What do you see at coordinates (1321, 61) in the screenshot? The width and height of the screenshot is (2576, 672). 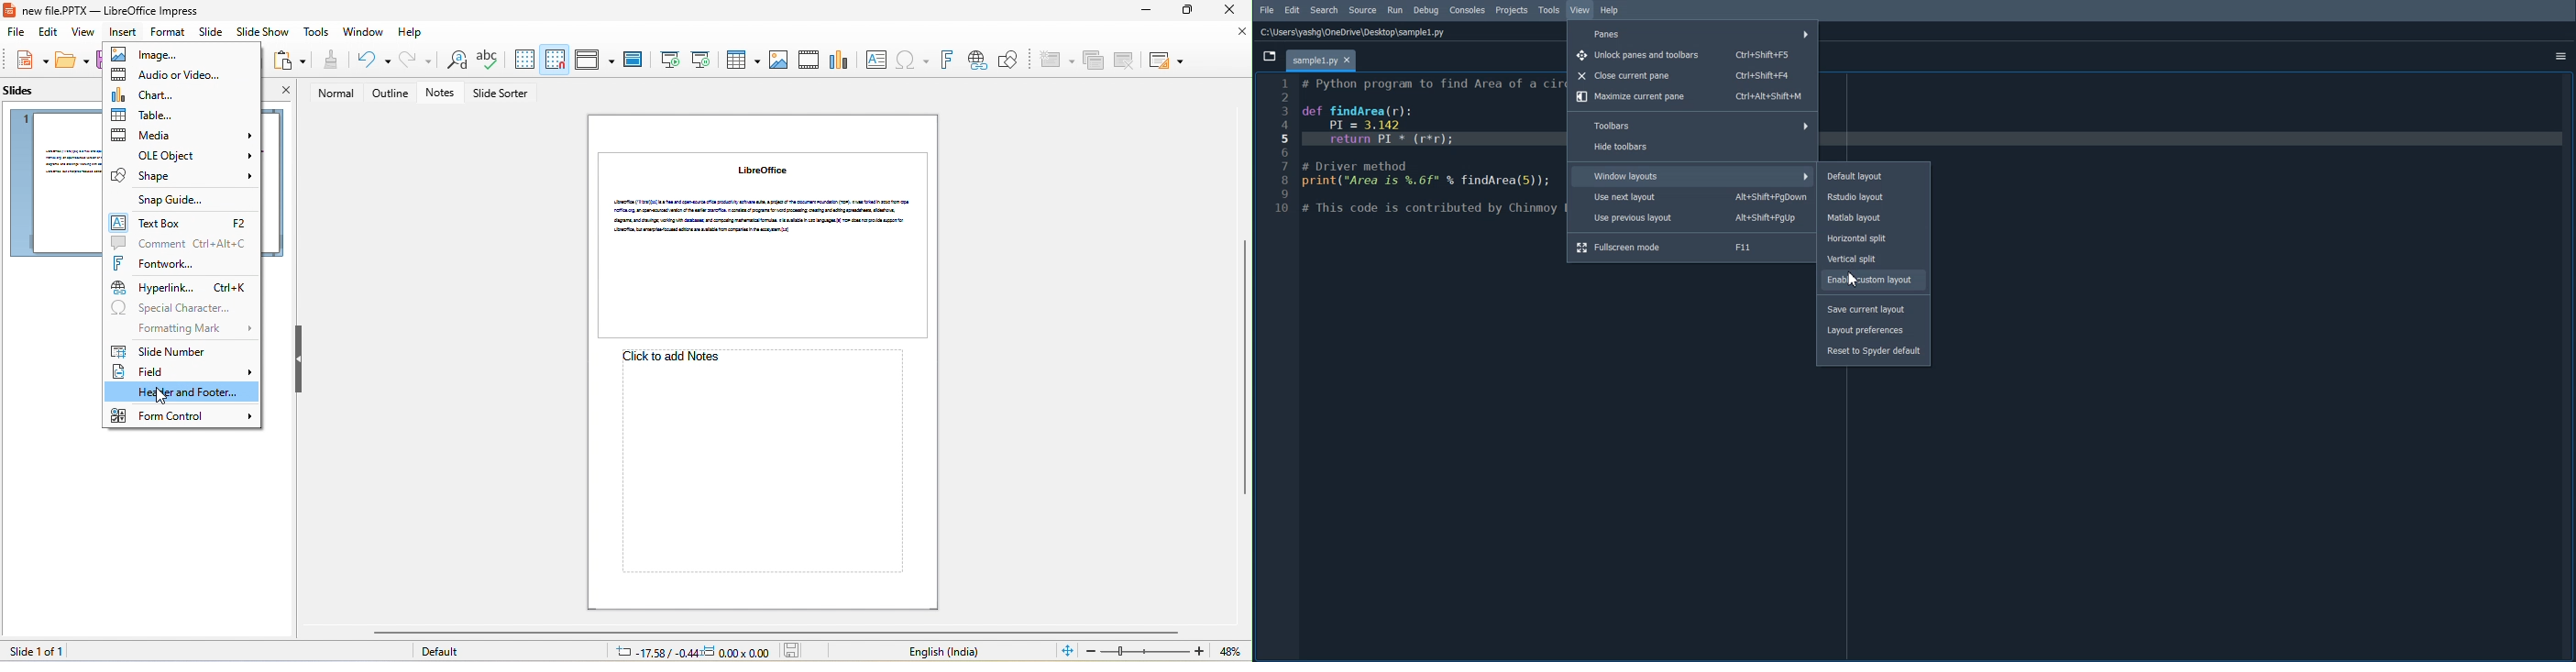 I see `Folder` at bounding box center [1321, 61].